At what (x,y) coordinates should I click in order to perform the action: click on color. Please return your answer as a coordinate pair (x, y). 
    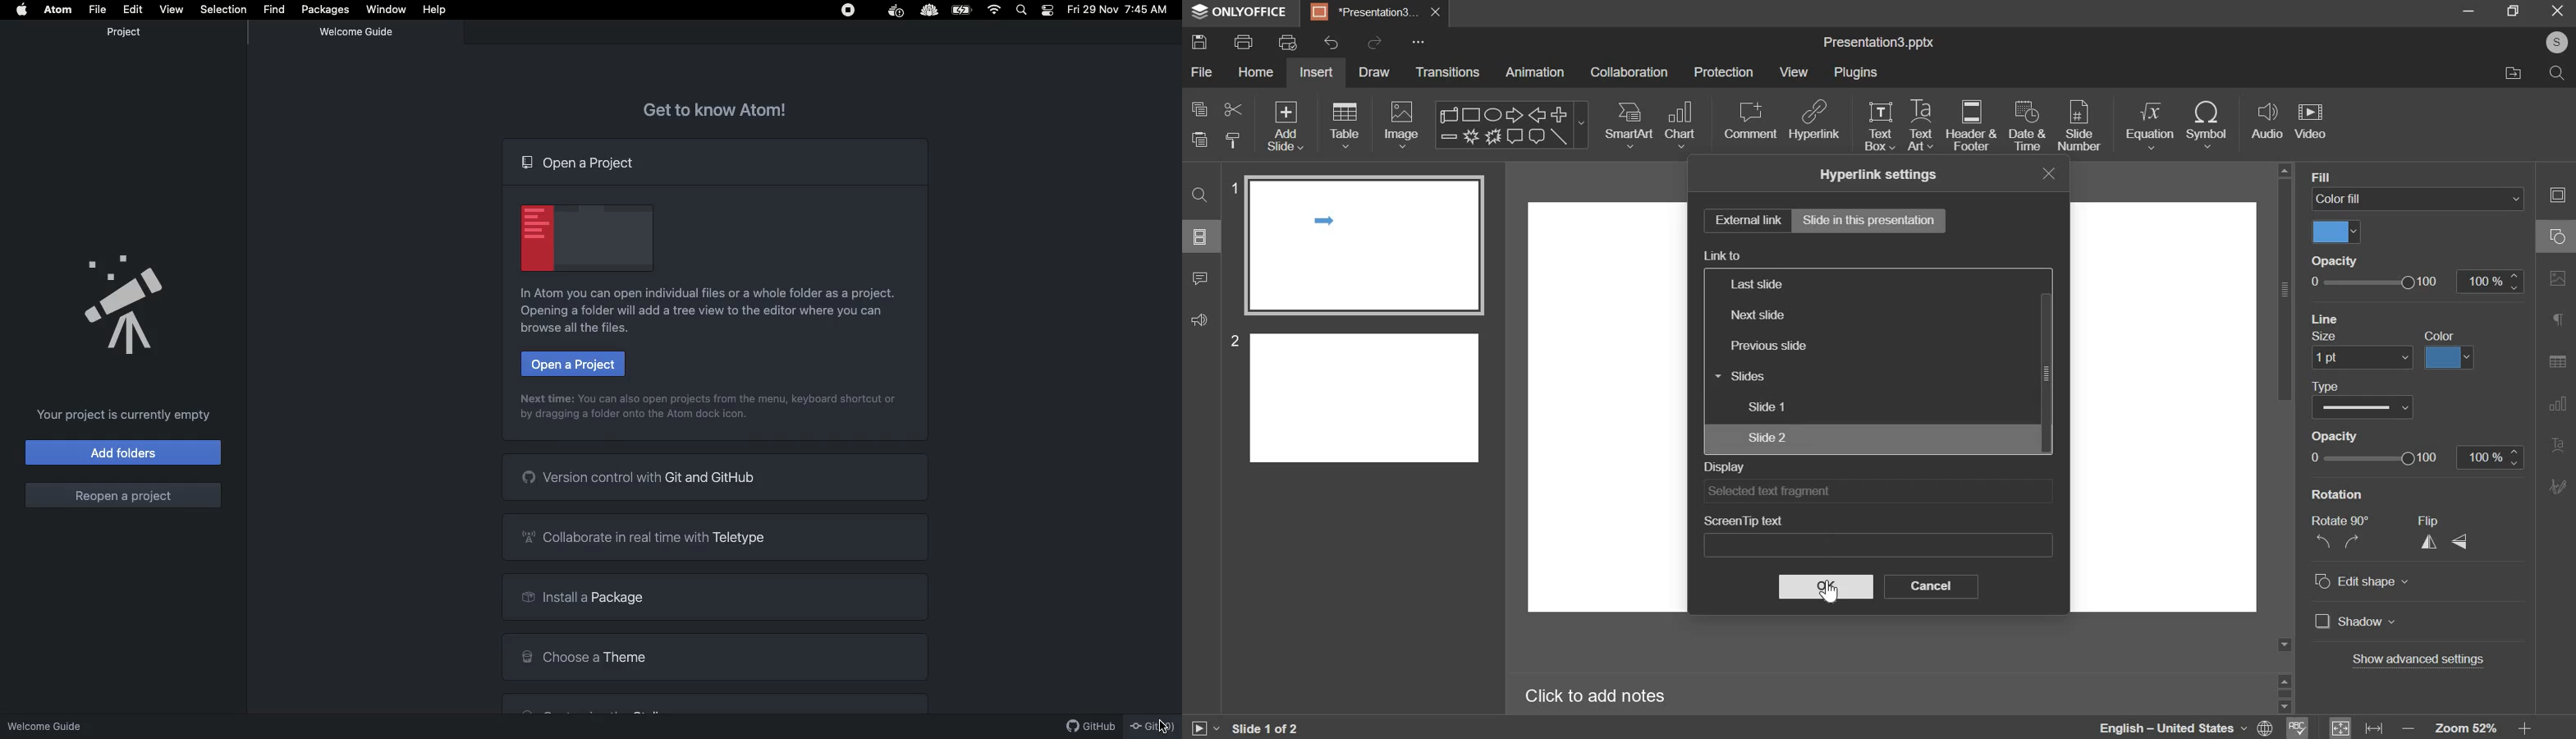
    Looking at the image, I should click on (2440, 336).